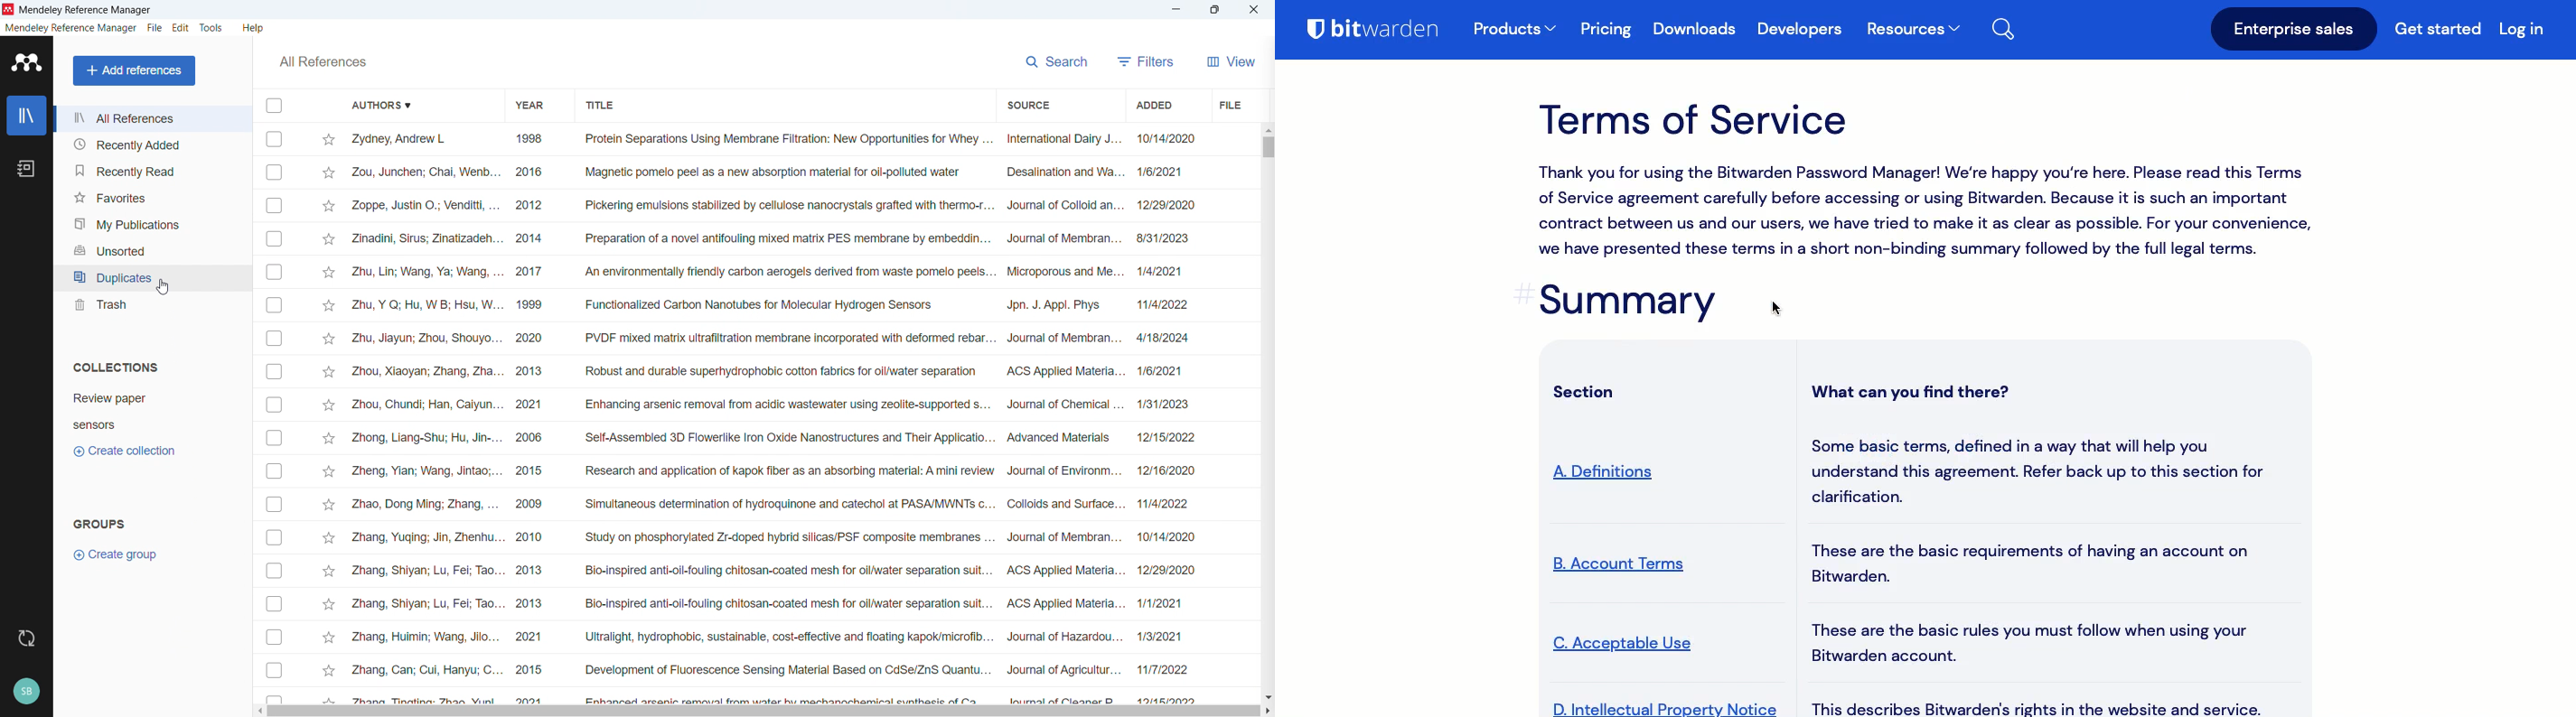 The width and height of the screenshot is (2576, 728). I want to click on mendeley reference manager, so click(70, 28).